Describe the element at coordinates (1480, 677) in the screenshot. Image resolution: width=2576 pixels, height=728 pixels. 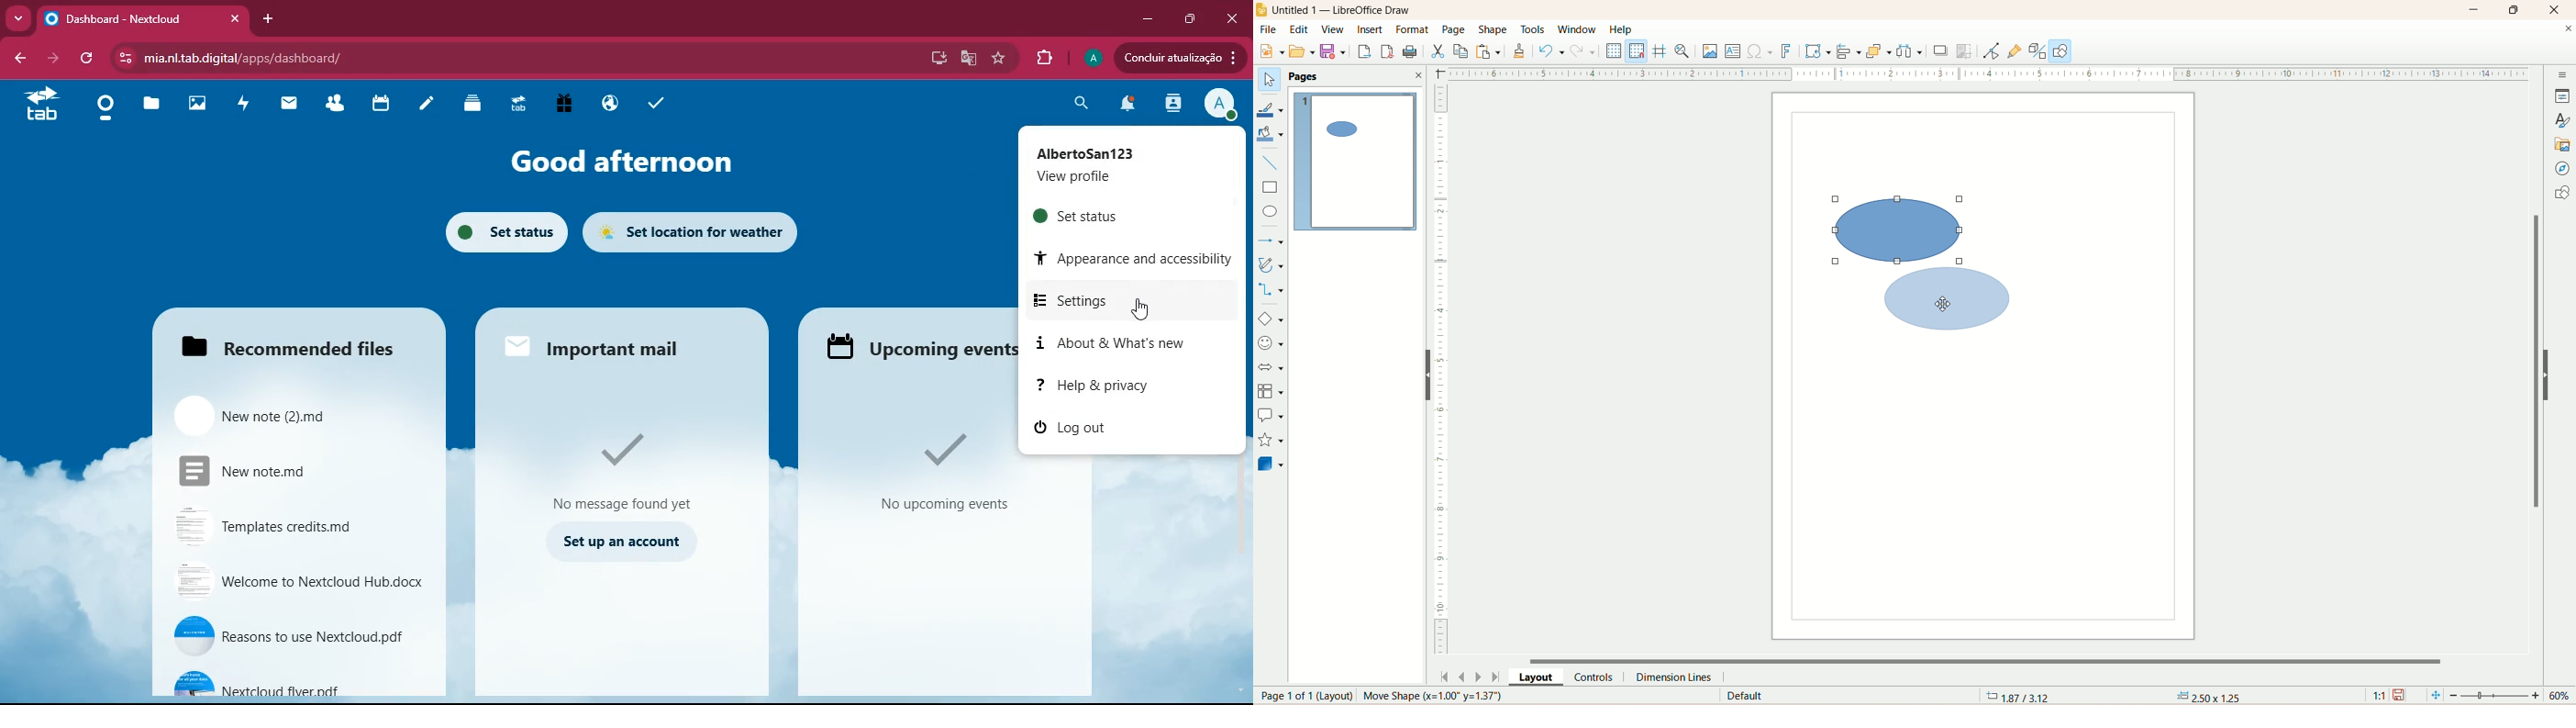
I see `next page` at that location.